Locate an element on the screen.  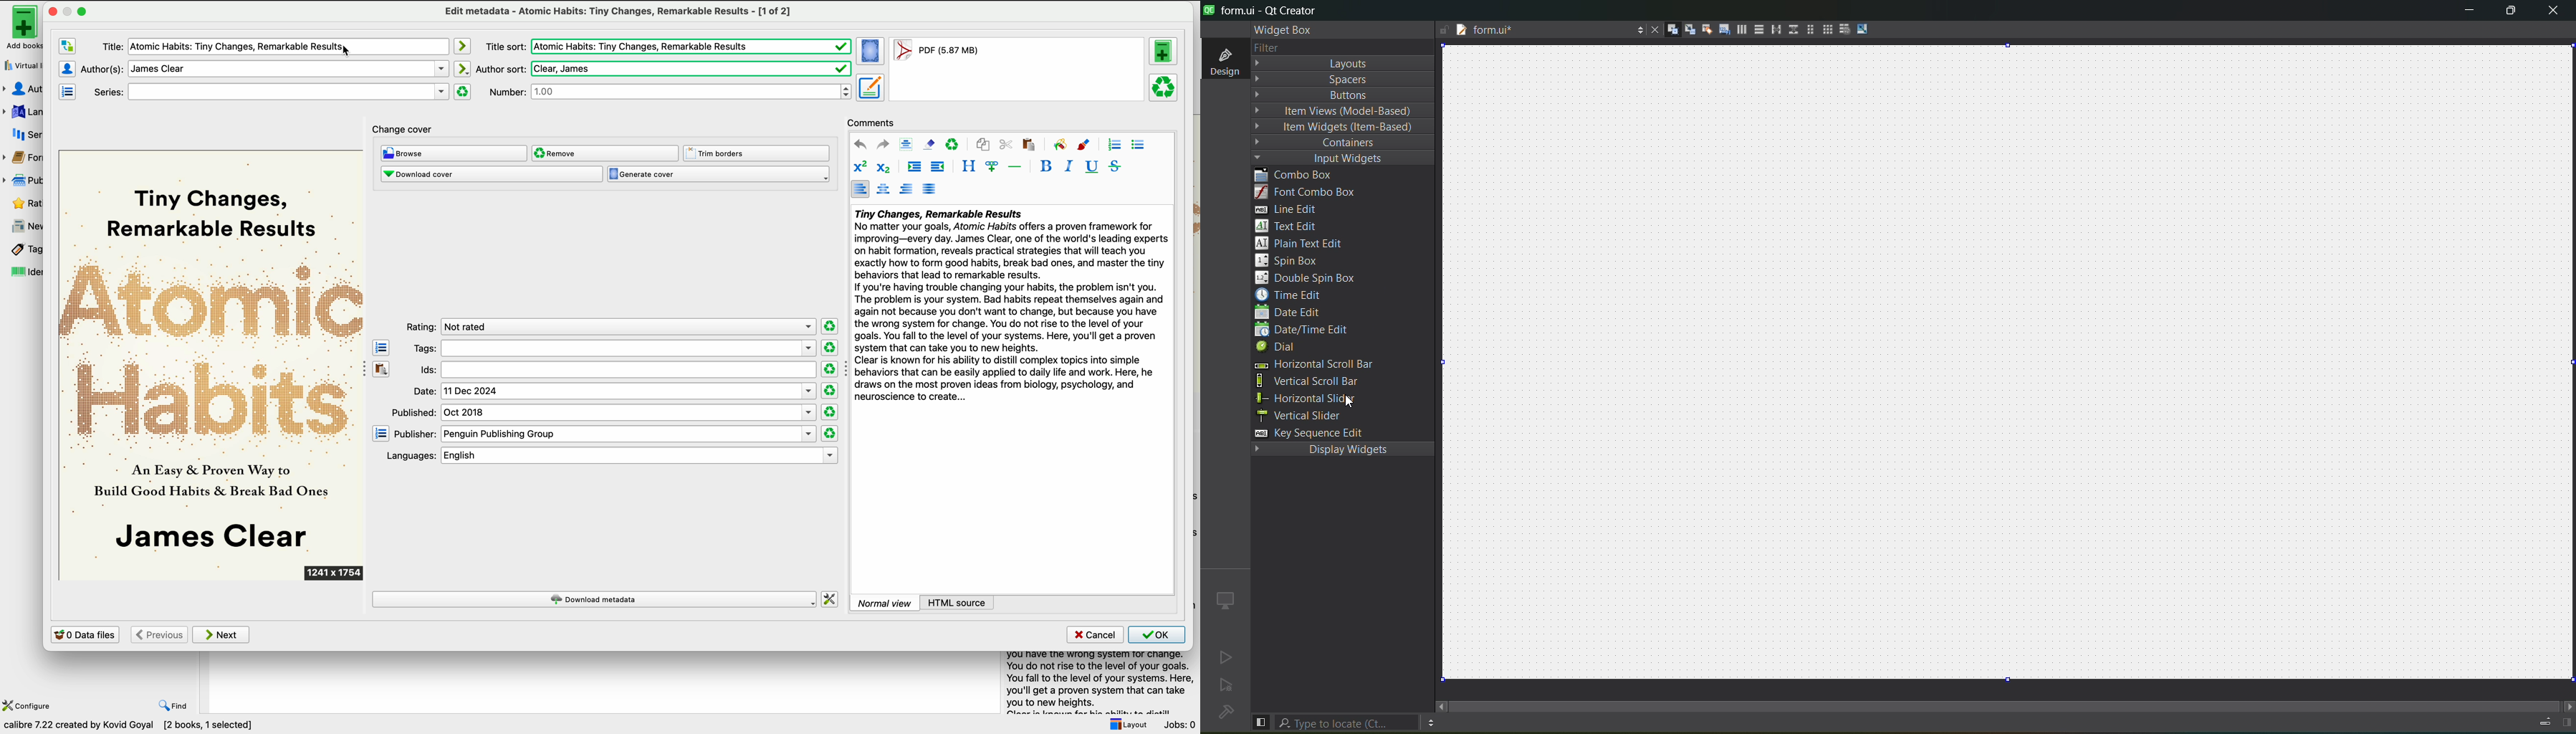
date is located at coordinates (614, 392).